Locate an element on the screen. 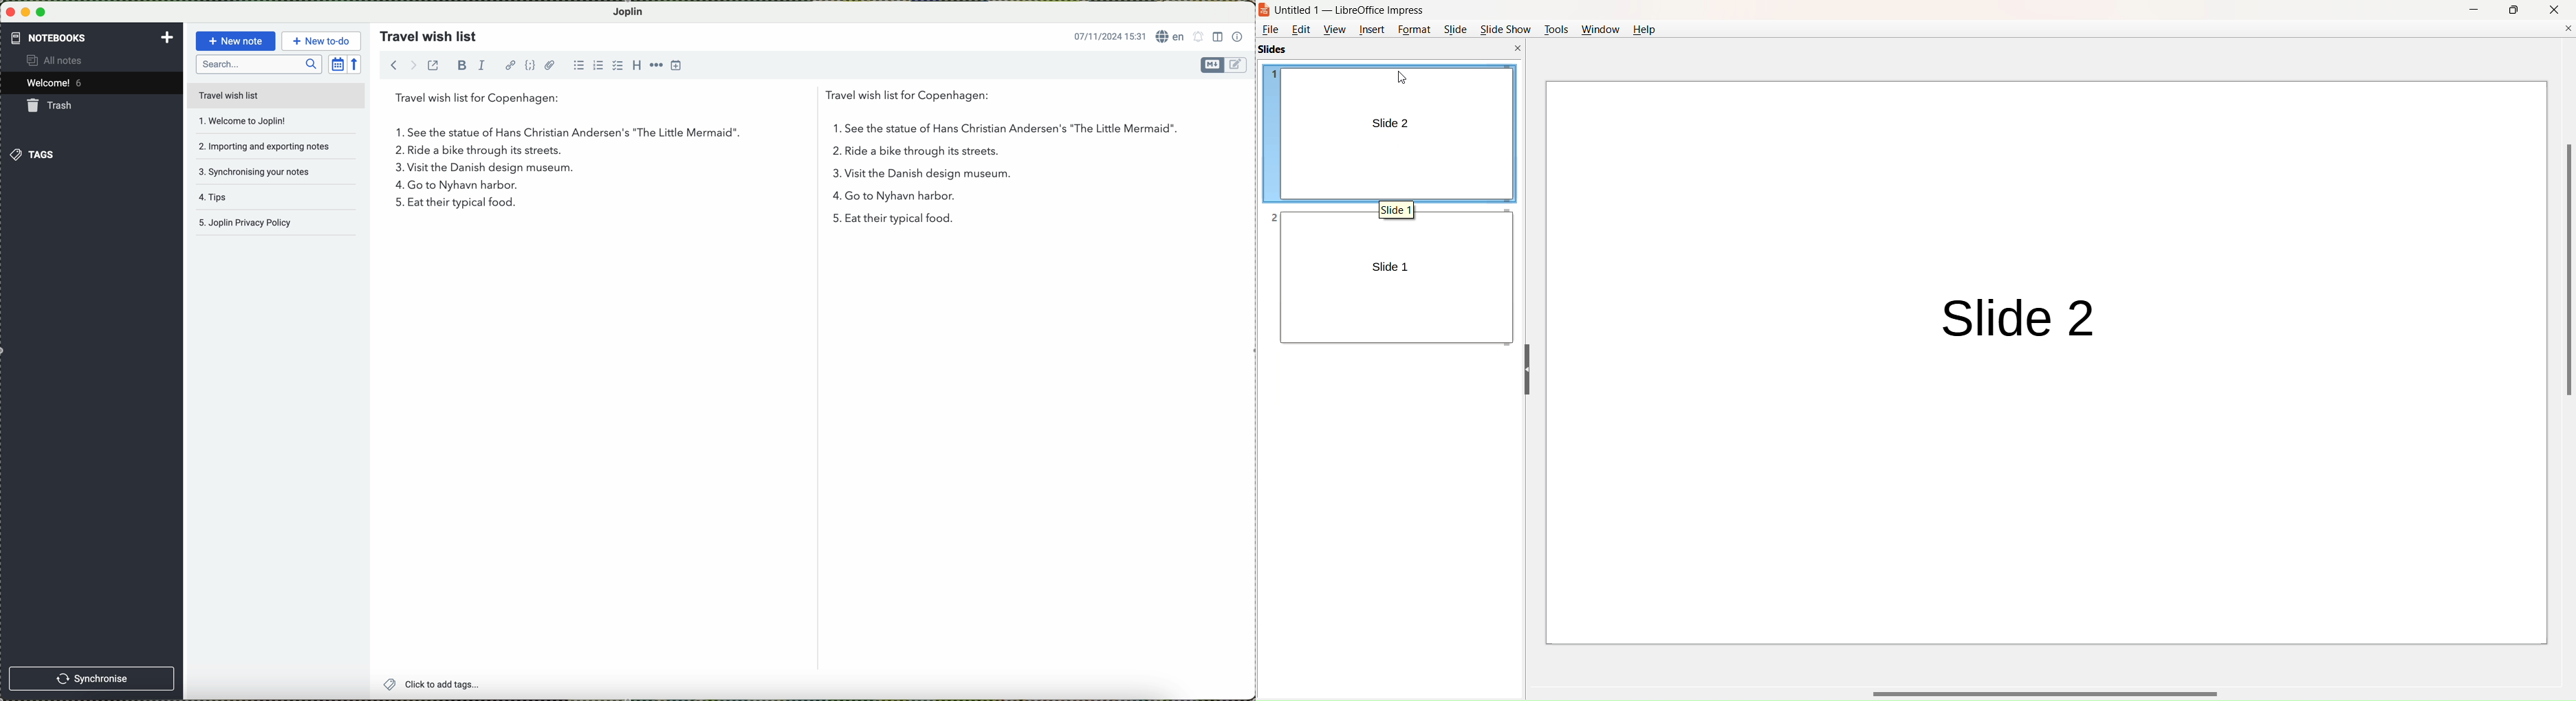 The width and height of the screenshot is (2576, 728). trash is located at coordinates (52, 105).